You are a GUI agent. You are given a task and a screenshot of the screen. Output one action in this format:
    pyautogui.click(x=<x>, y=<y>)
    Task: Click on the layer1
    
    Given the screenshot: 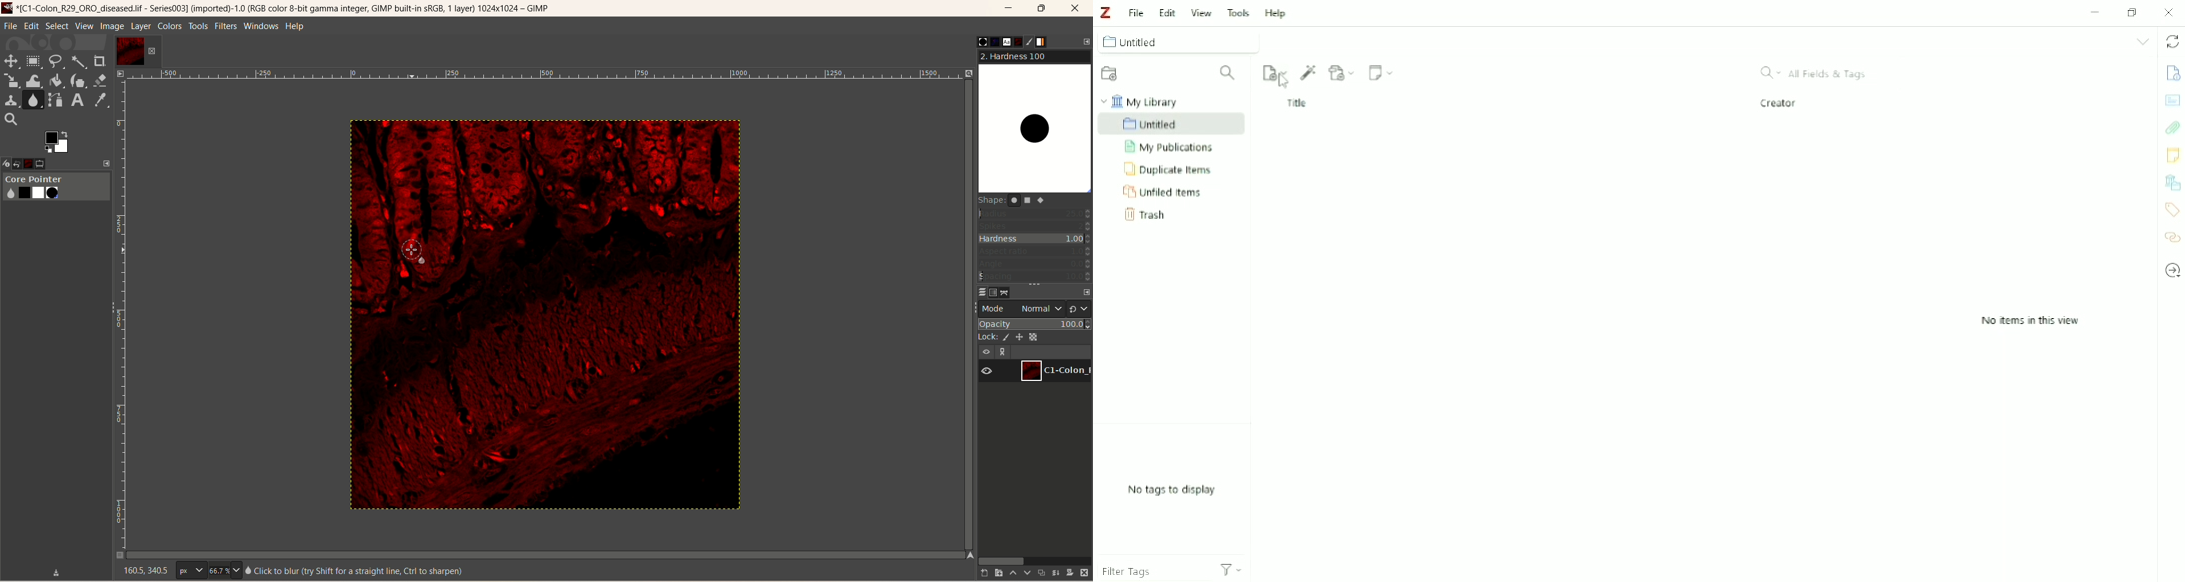 What is the action you would take?
    pyautogui.click(x=1057, y=370)
    